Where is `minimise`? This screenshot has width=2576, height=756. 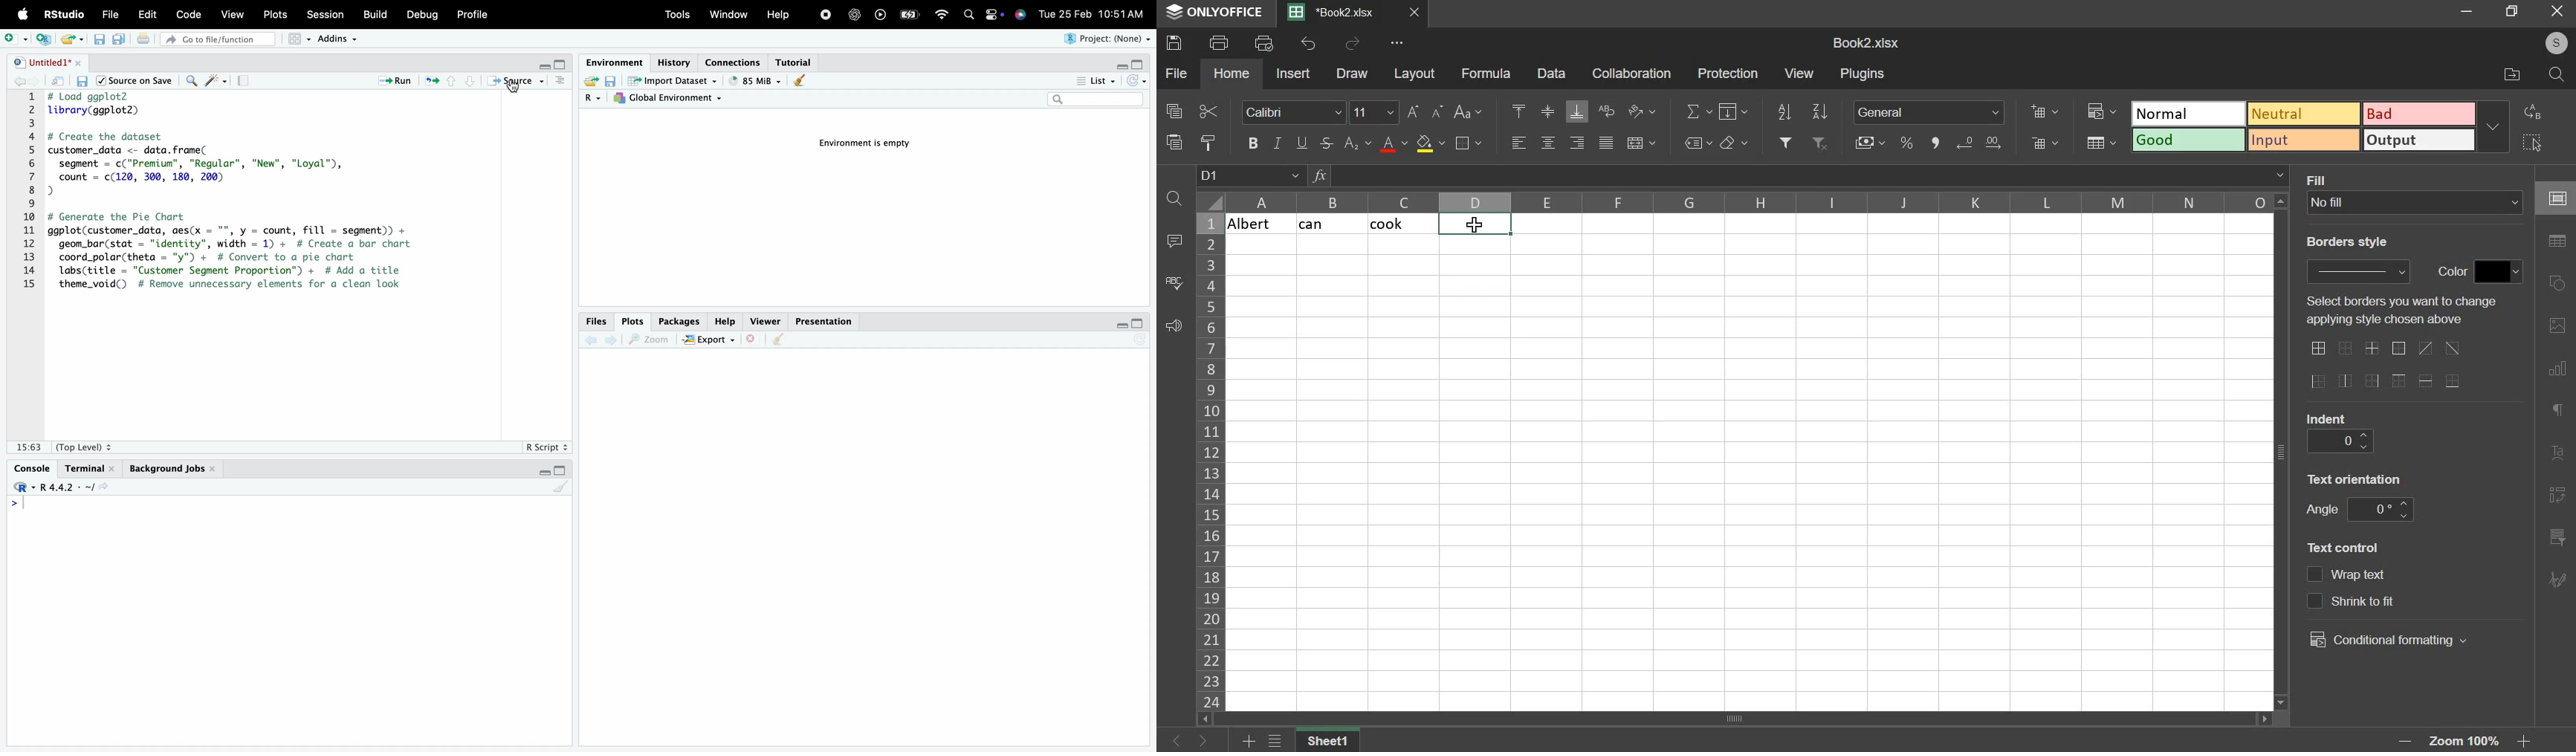 minimise is located at coordinates (540, 63).